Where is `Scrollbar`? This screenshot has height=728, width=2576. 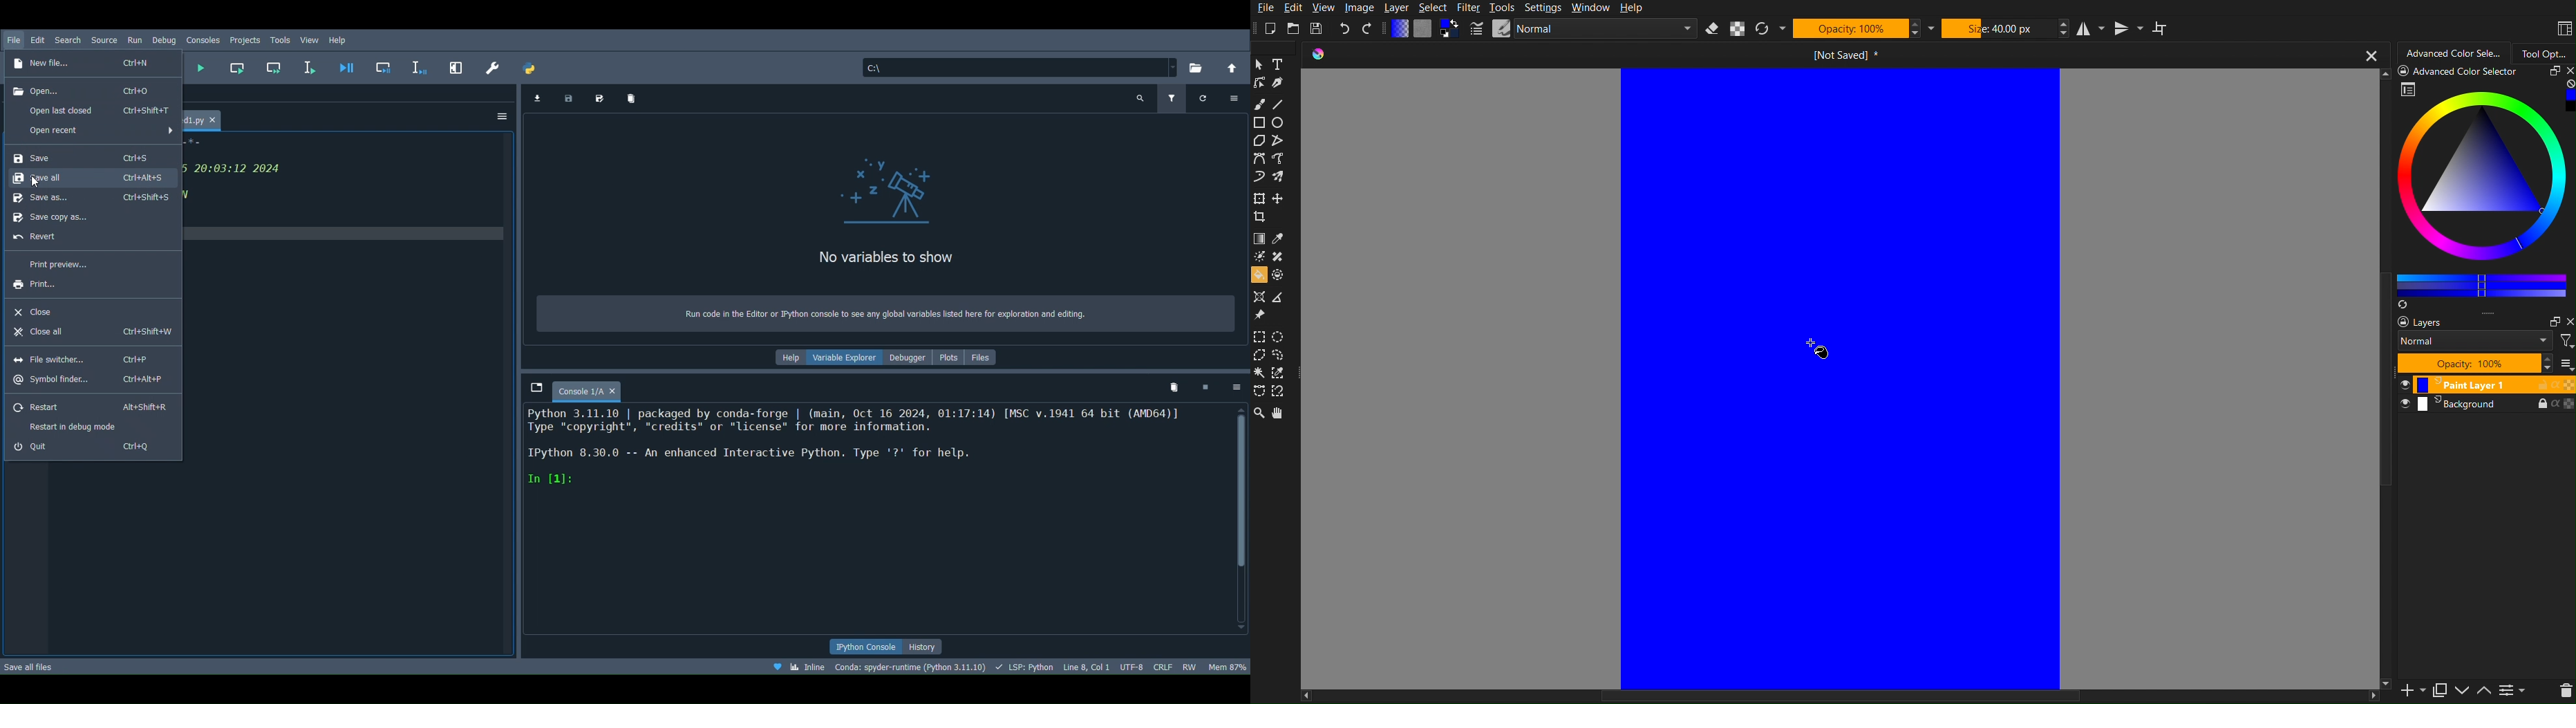 Scrollbar is located at coordinates (1243, 520).